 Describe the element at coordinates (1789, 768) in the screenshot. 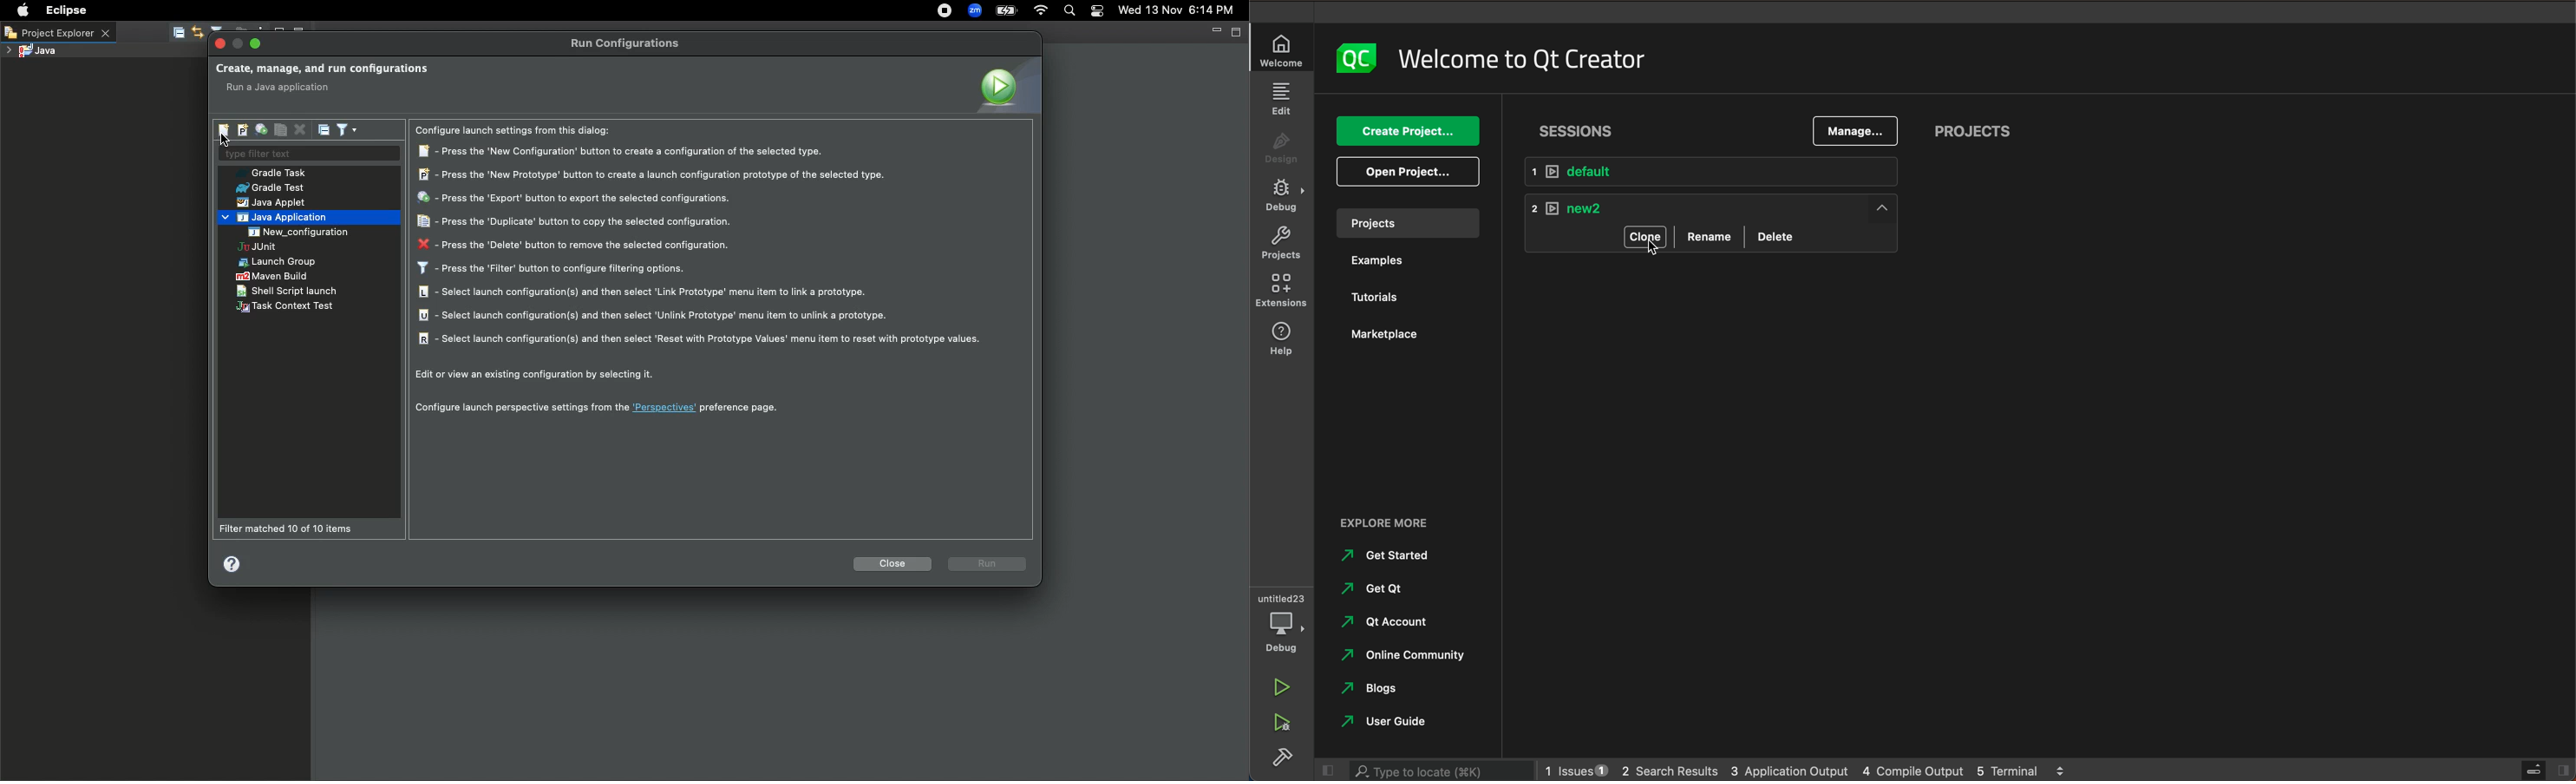

I see `application output` at that location.